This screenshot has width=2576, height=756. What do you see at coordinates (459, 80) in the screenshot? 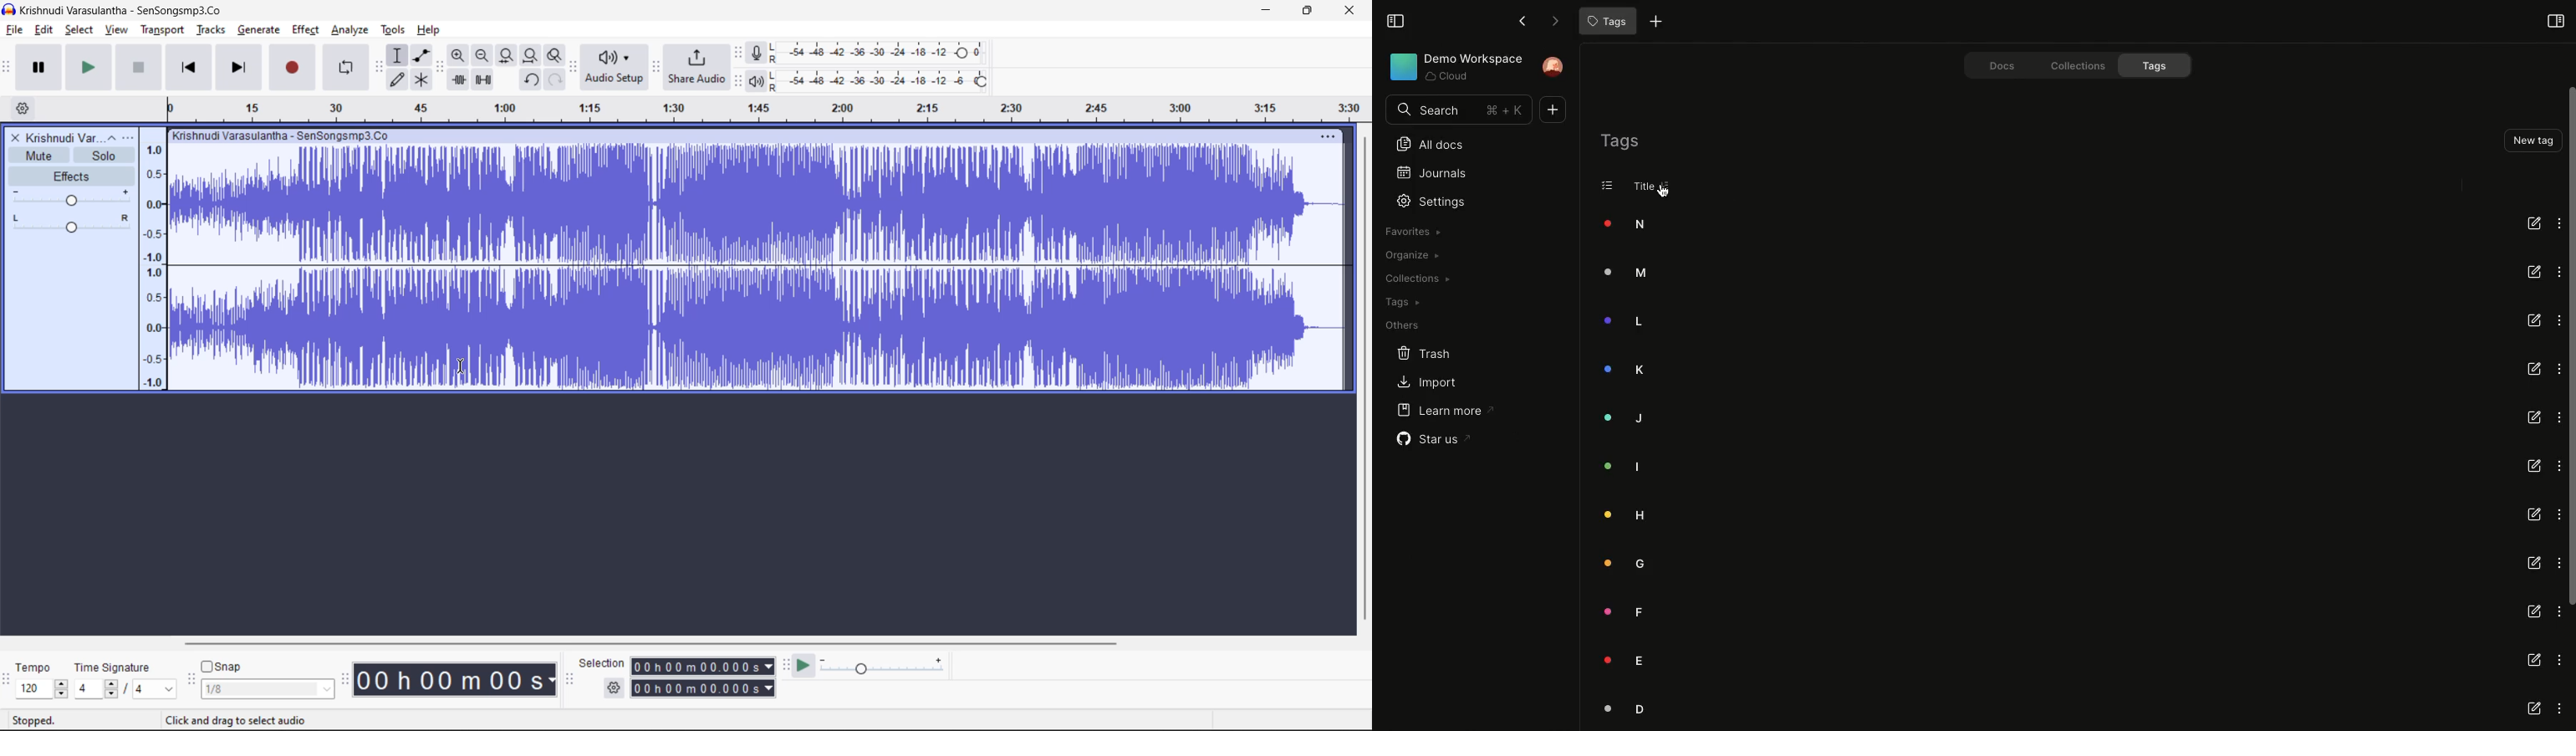
I see `trim audio outside selection` at bounding box center [459, 80].